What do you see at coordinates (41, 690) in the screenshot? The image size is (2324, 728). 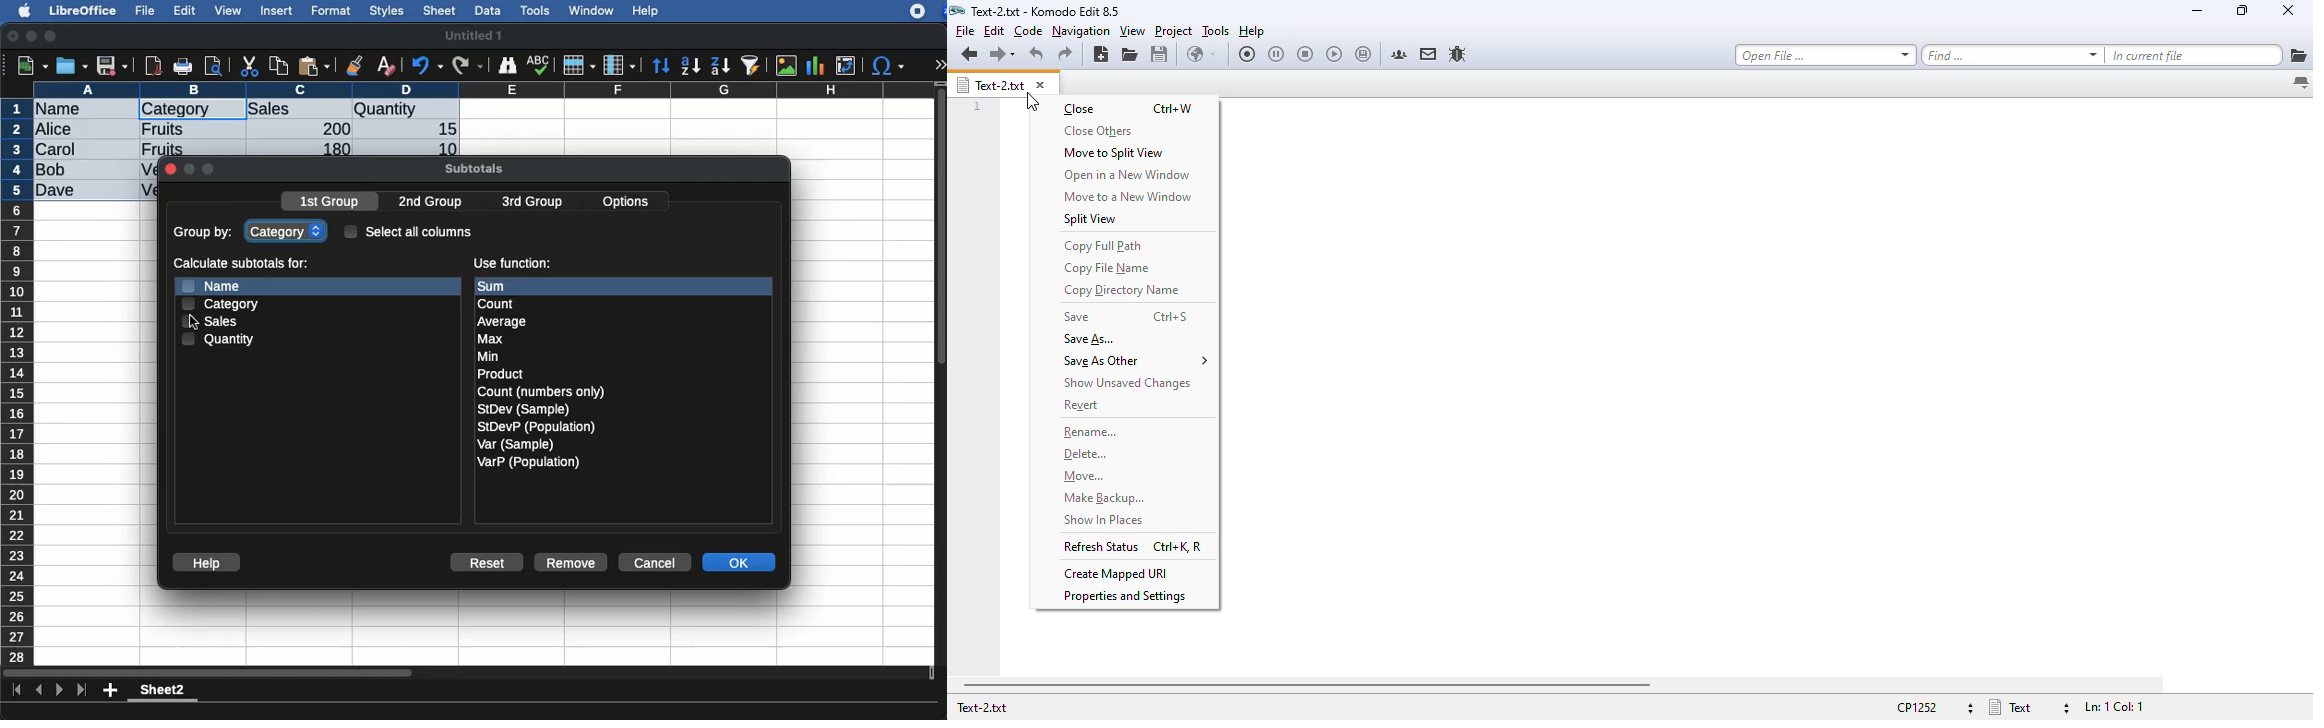 I see `previous sheet` at bounding box center [41, 690].